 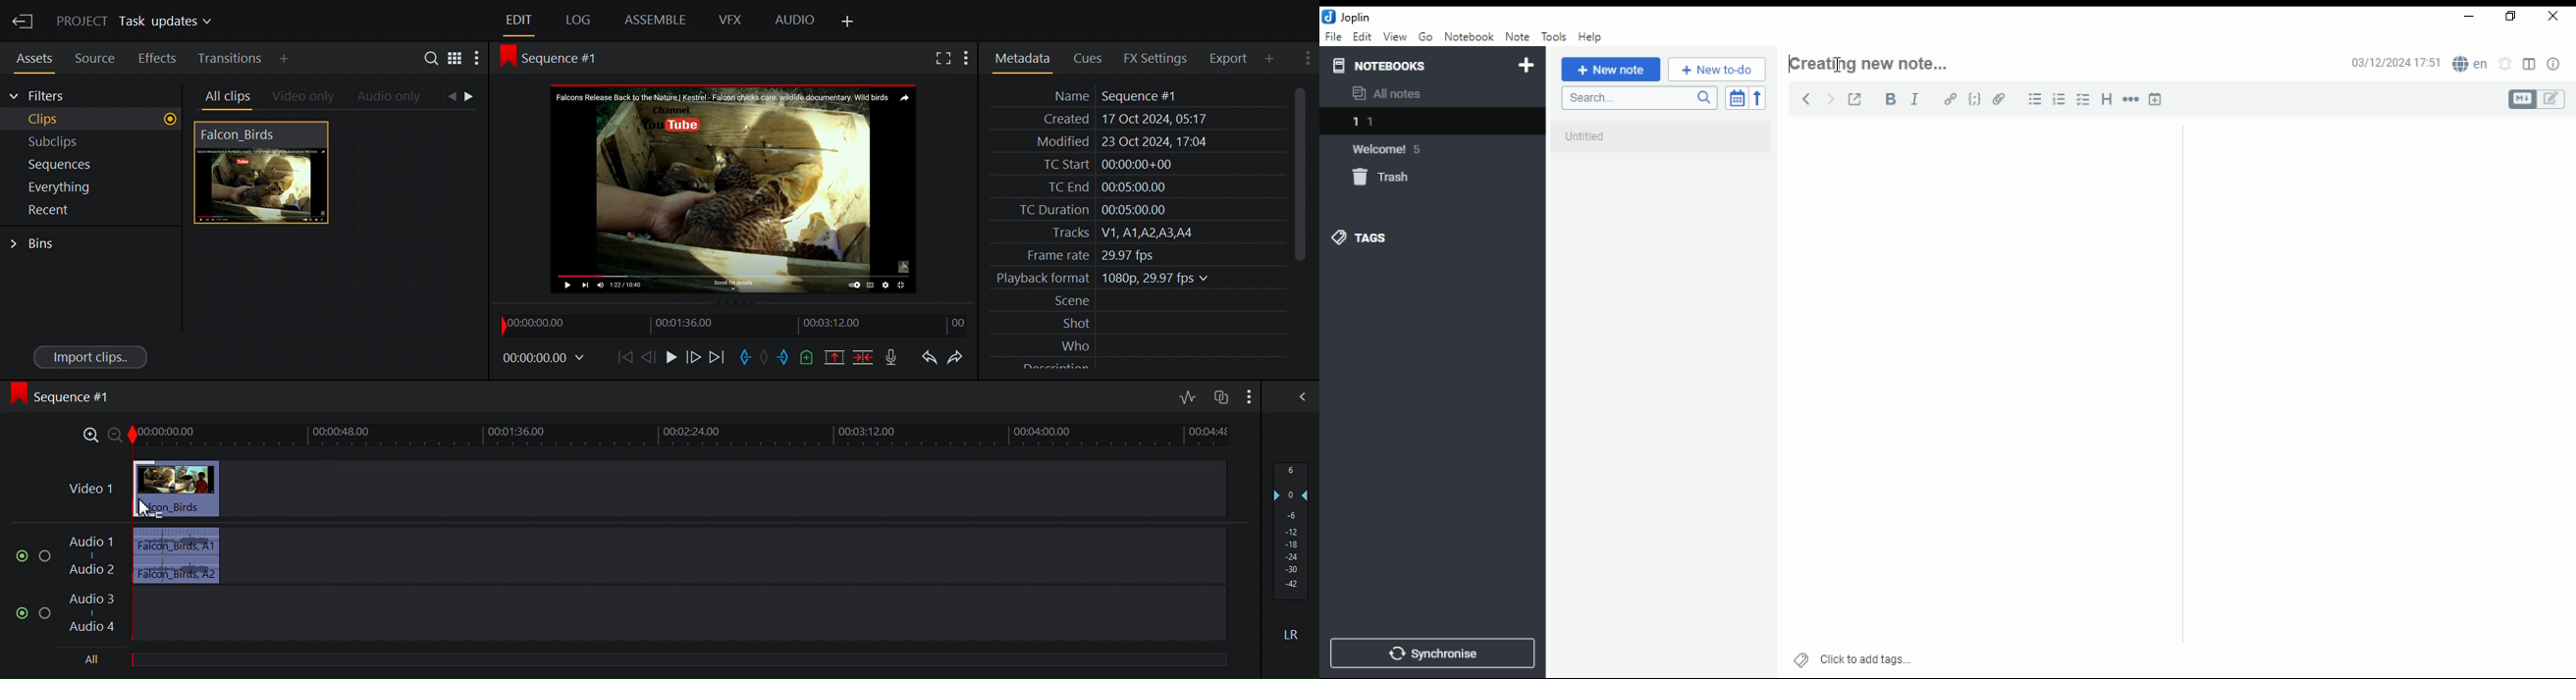 What do you see at coordinates (657, 19) in the screenshot?
I see `Assemble` at bounding box center [657, 19].